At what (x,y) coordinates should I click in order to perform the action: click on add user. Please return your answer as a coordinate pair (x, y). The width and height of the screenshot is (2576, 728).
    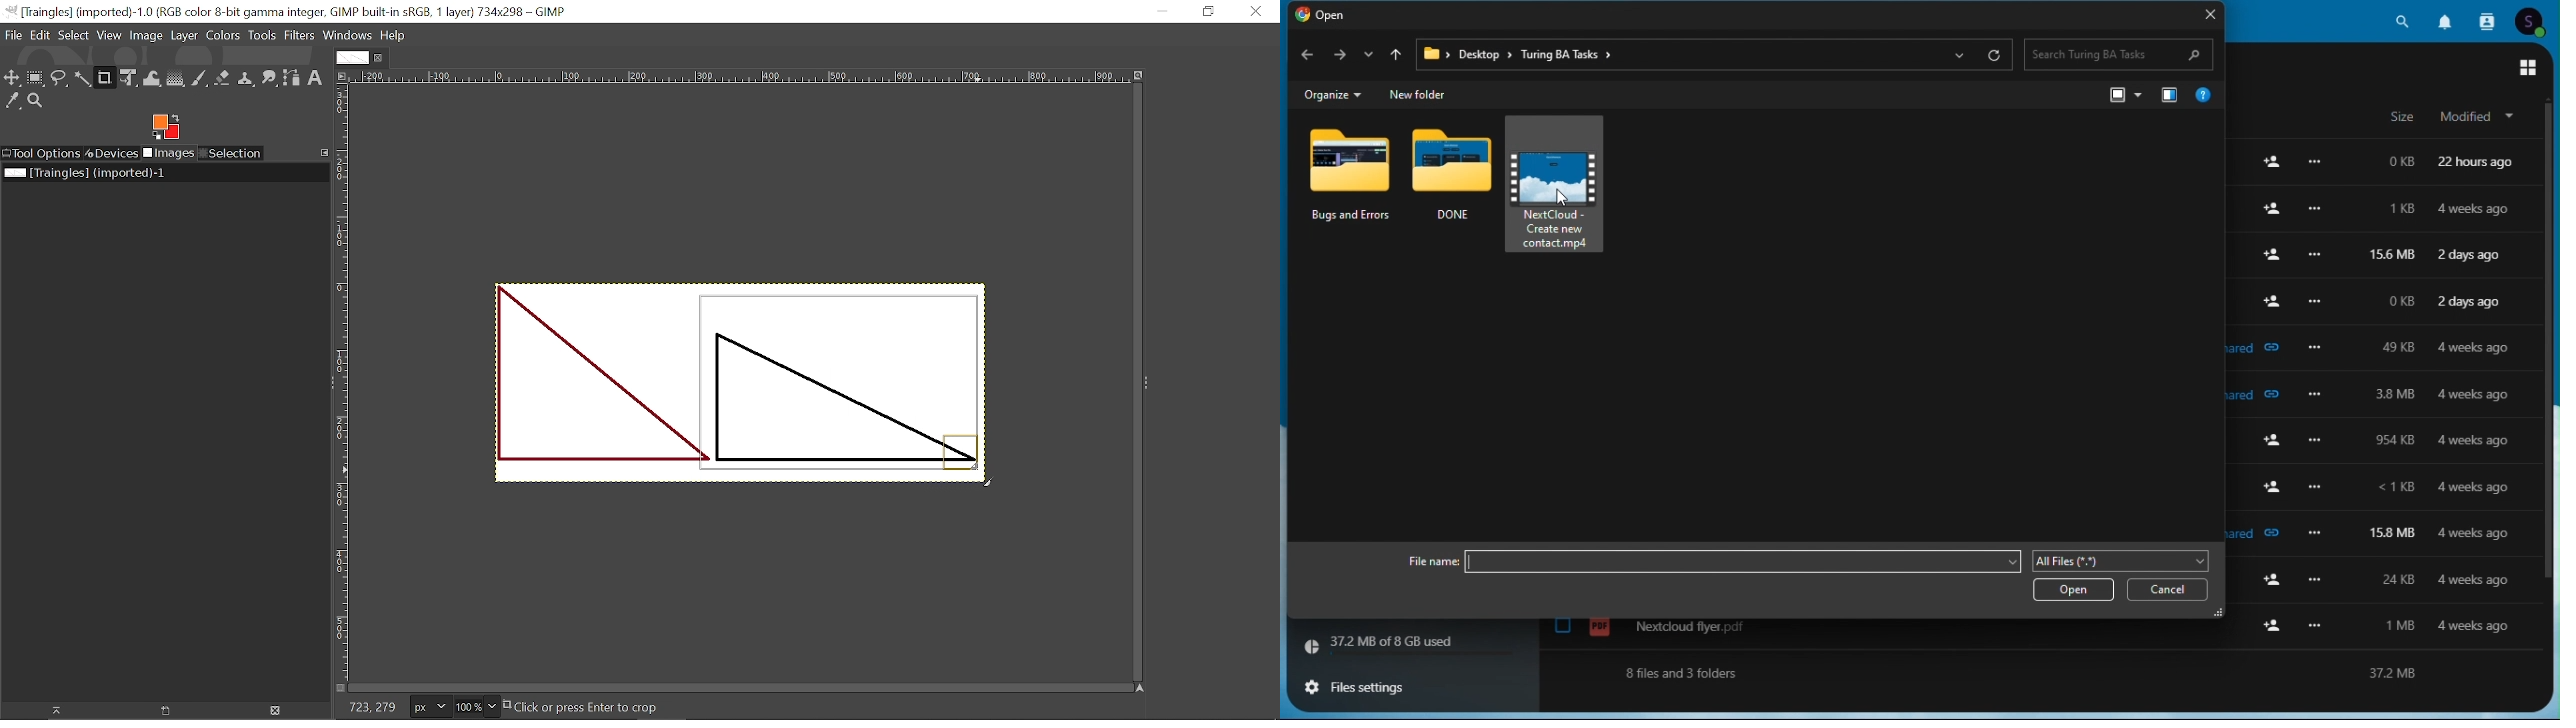
    Looking at the image, I should click on (2273, 300).